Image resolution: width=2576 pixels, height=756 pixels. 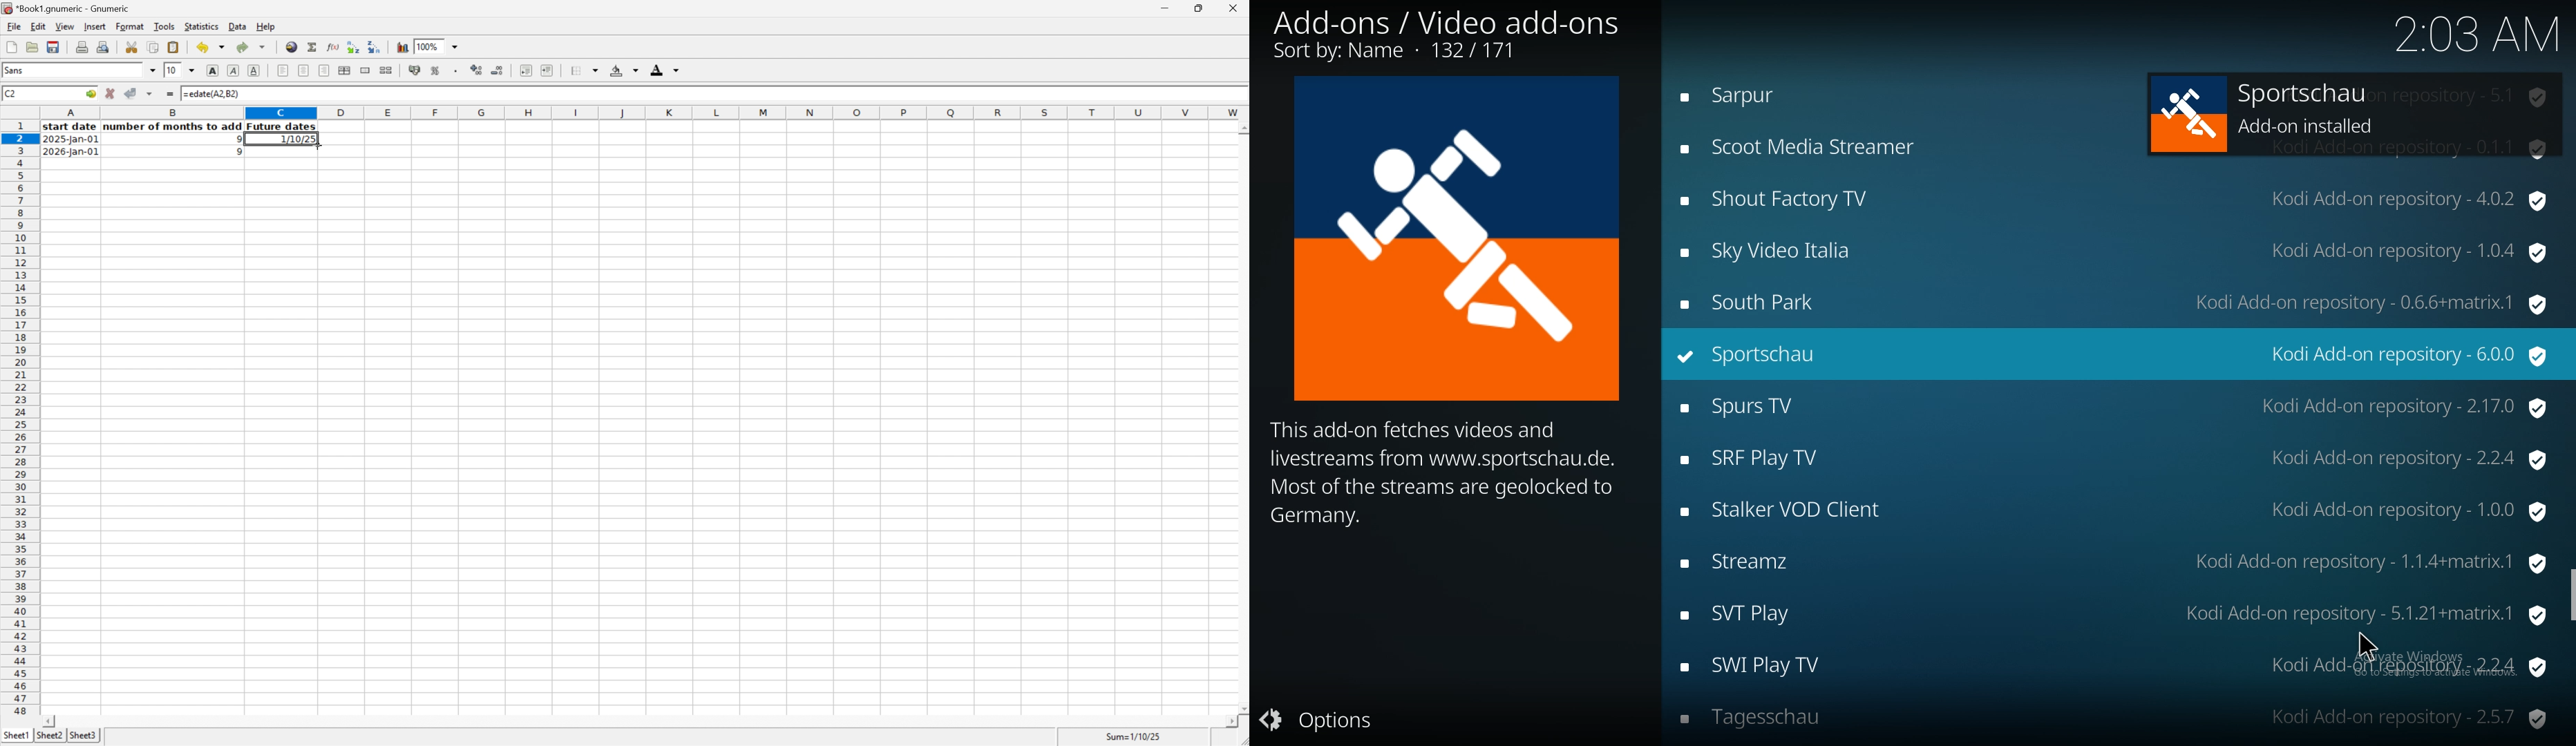 I want to click on Format the selection as accounting, so click(x=413, y=70).